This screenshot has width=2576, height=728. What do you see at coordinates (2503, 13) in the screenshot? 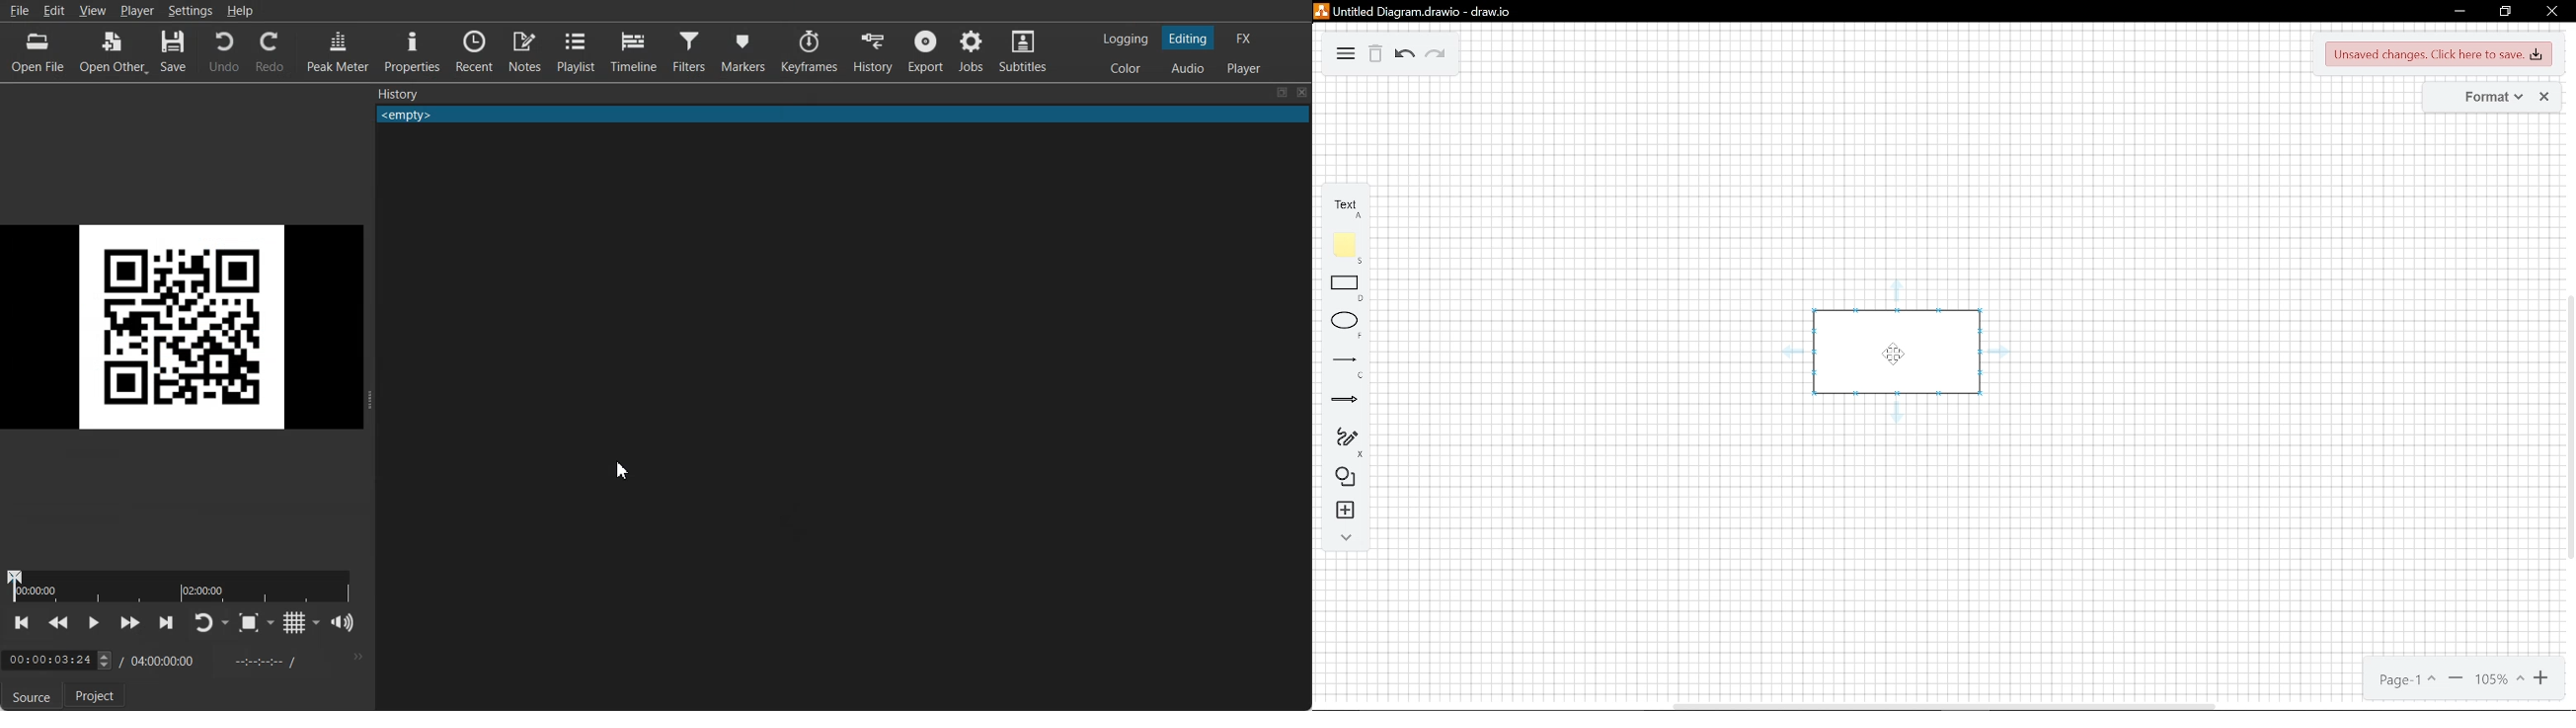
I see `restore down` at bounding box center [2503, 13].